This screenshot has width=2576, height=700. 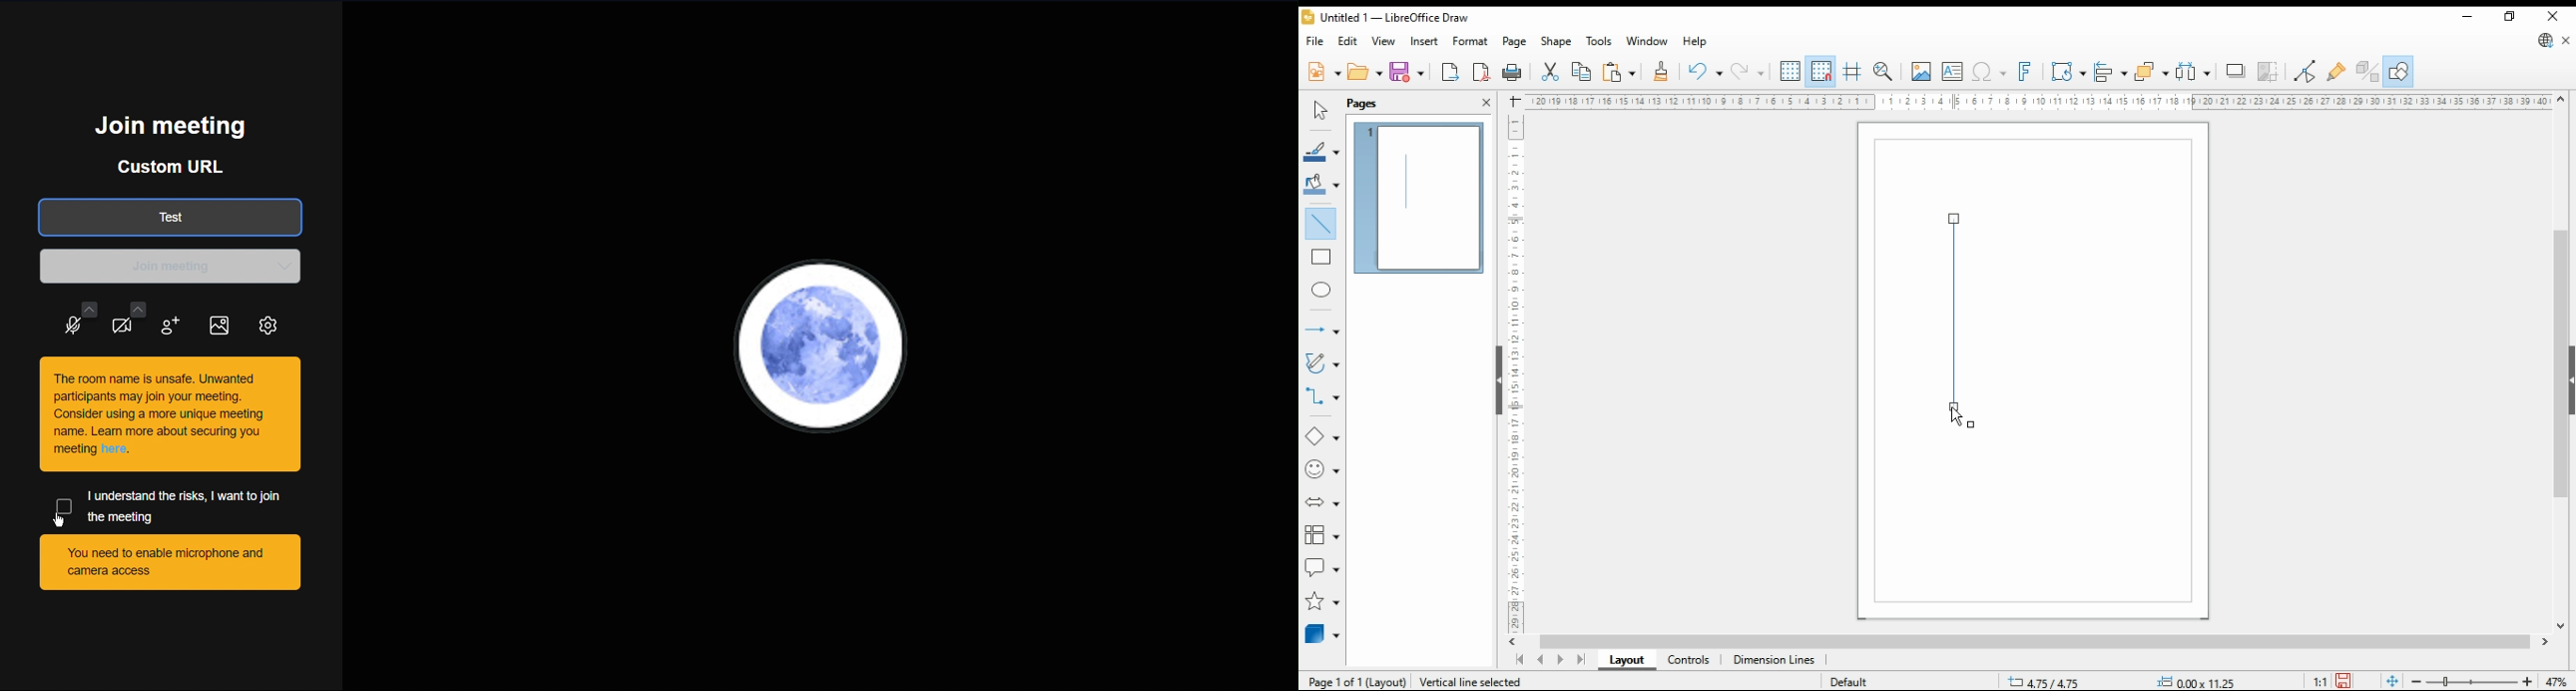 What do you see at coordinates (1626, 661) in the screenshot?
I see `layout` at bounding box center [1626, 661].